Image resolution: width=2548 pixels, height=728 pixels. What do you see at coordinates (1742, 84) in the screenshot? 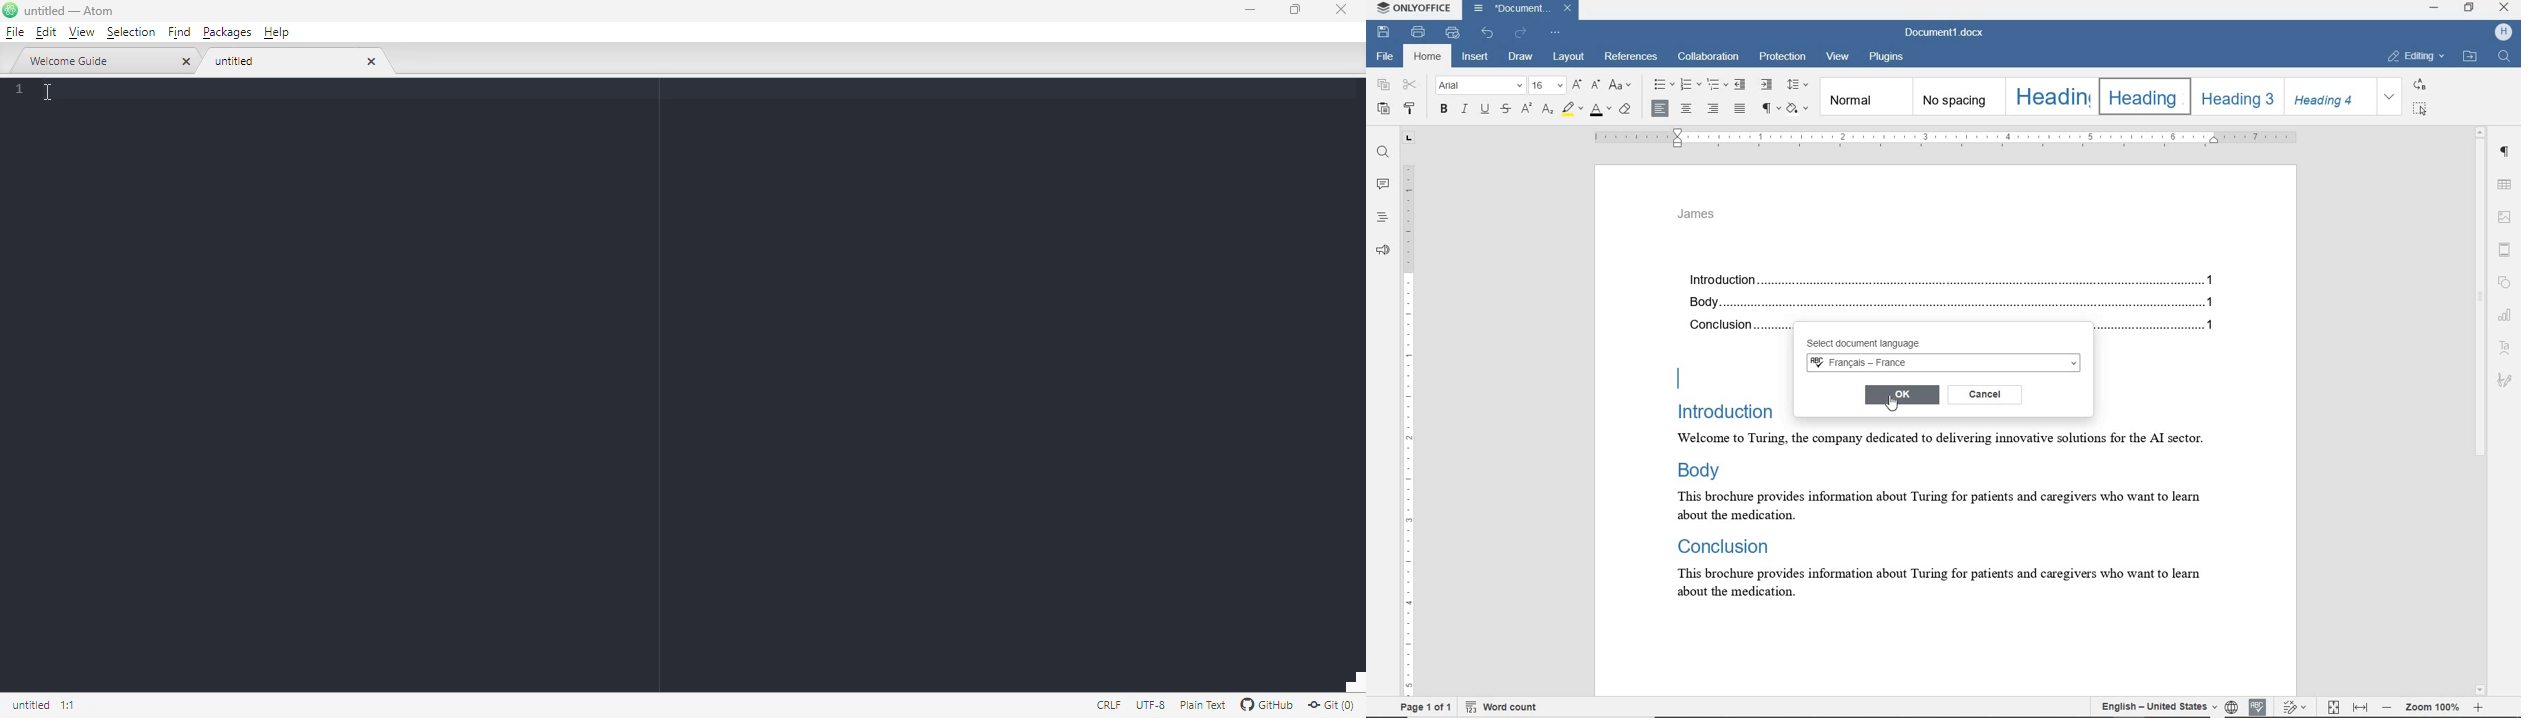
I see `decrease indent` at bounding box center [1742, 84].